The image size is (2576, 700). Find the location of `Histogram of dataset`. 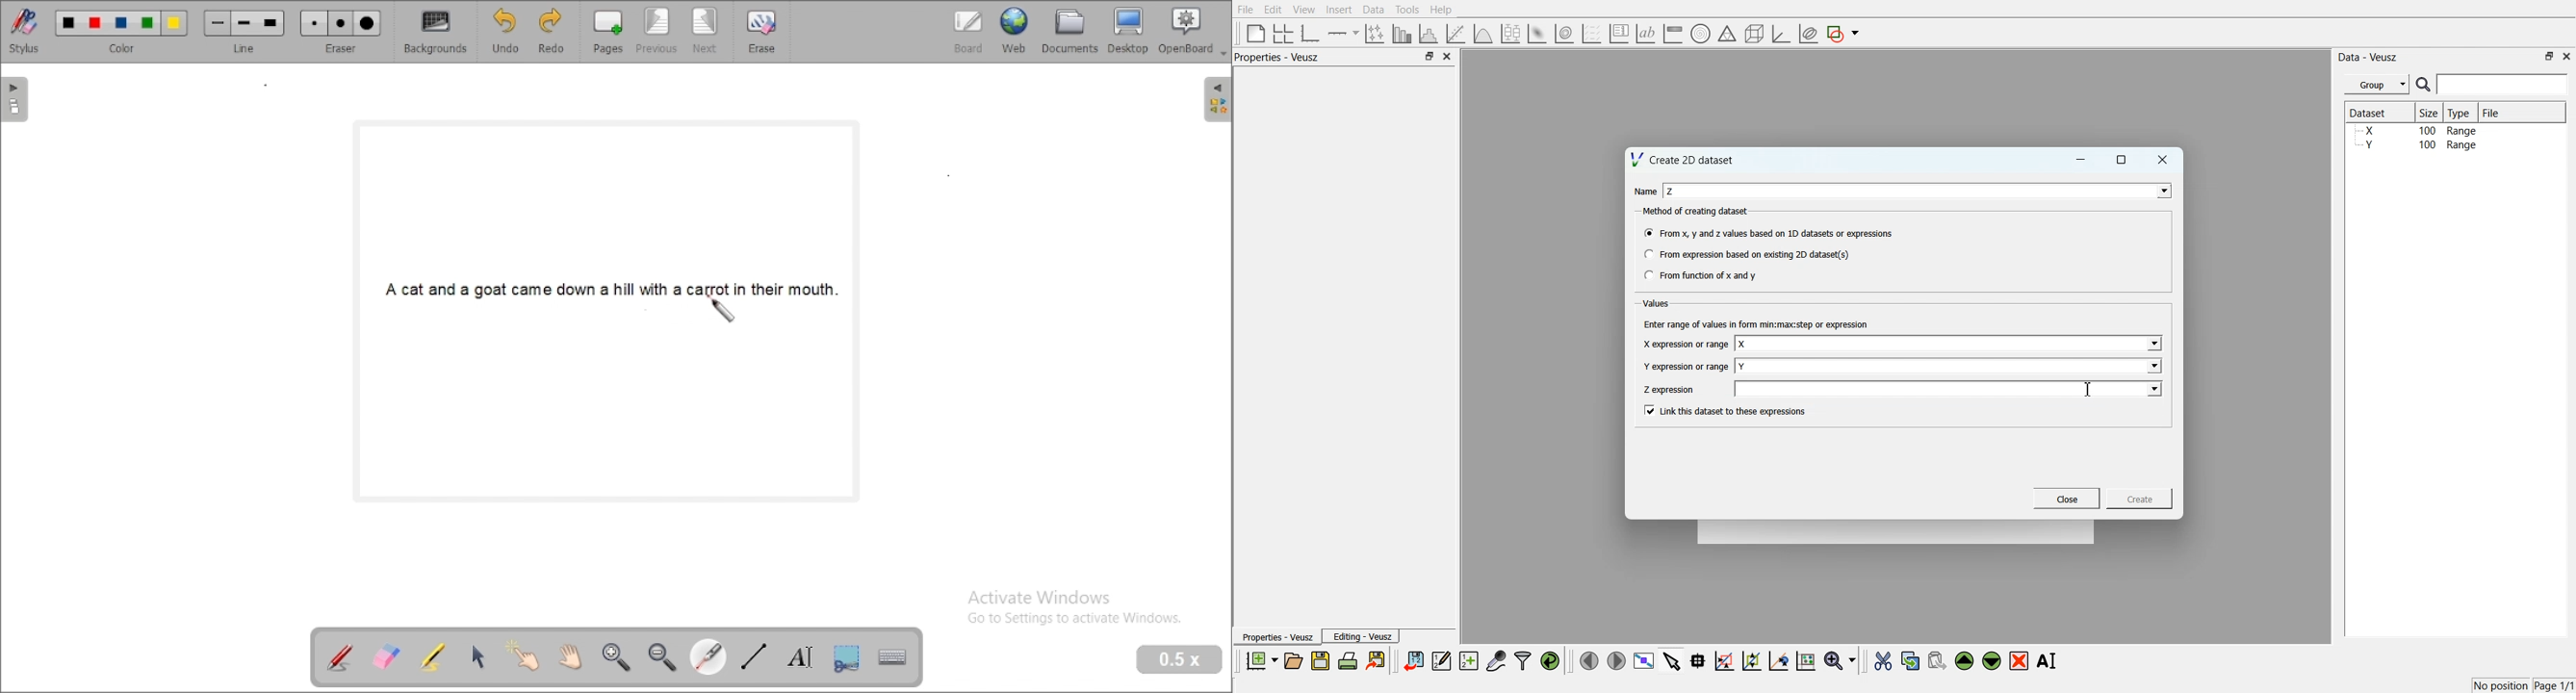

Histogram of dataset is located at coordinates (1427, 34).